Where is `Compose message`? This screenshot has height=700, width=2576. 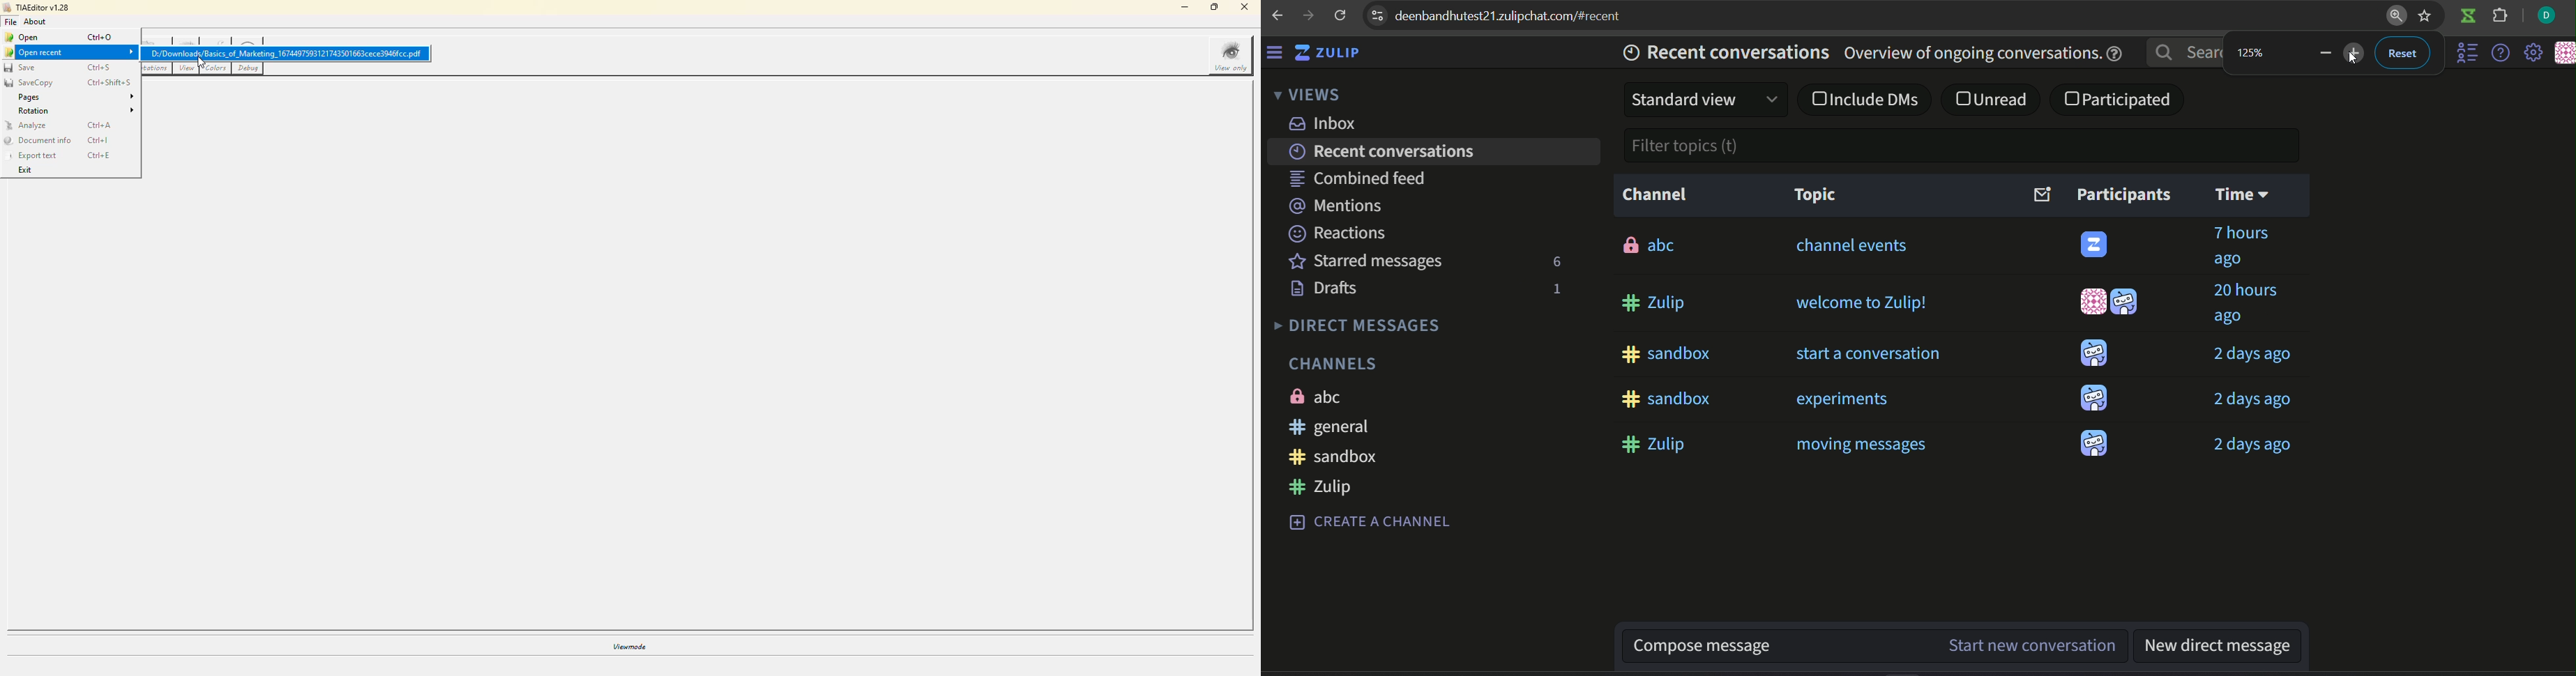 Compose message is located at coordinates (1780, 647).